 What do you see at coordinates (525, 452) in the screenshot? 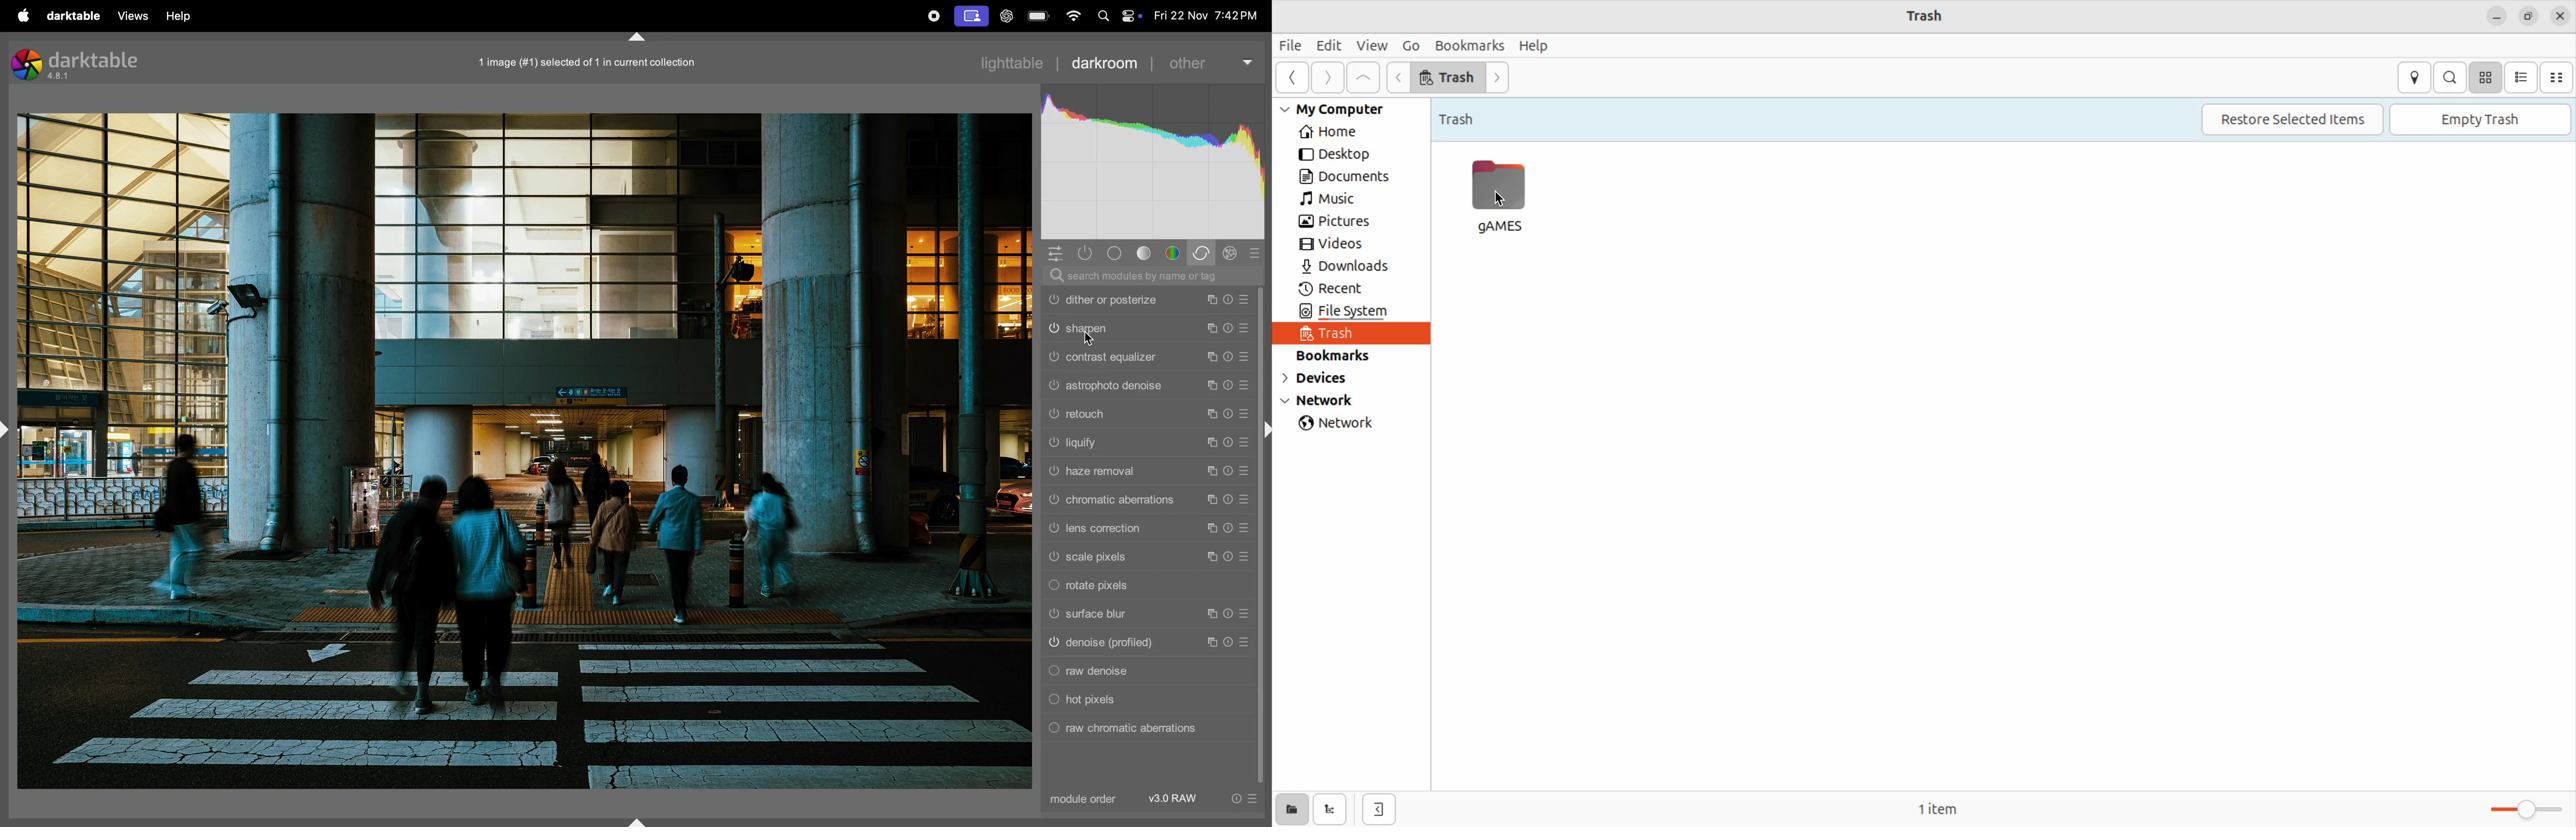
I see `image` at bounding box center [525, 452].